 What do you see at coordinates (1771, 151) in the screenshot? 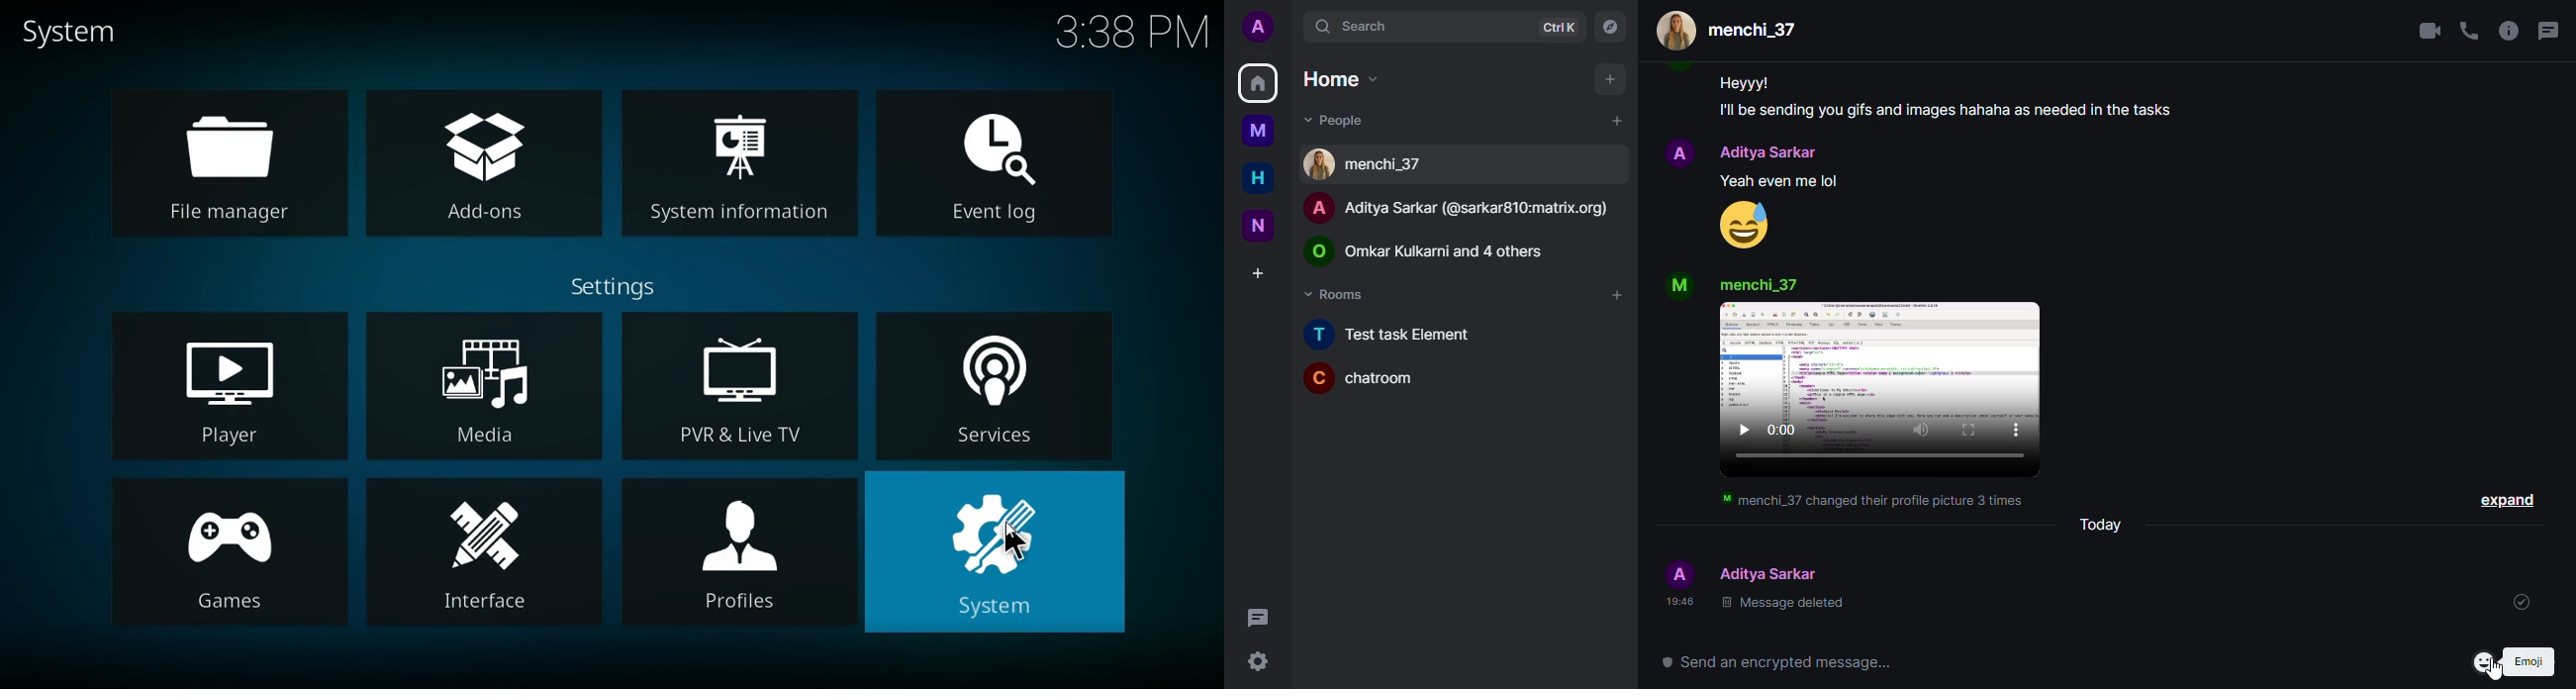
I see `people` at bounding box center [1771, 151].